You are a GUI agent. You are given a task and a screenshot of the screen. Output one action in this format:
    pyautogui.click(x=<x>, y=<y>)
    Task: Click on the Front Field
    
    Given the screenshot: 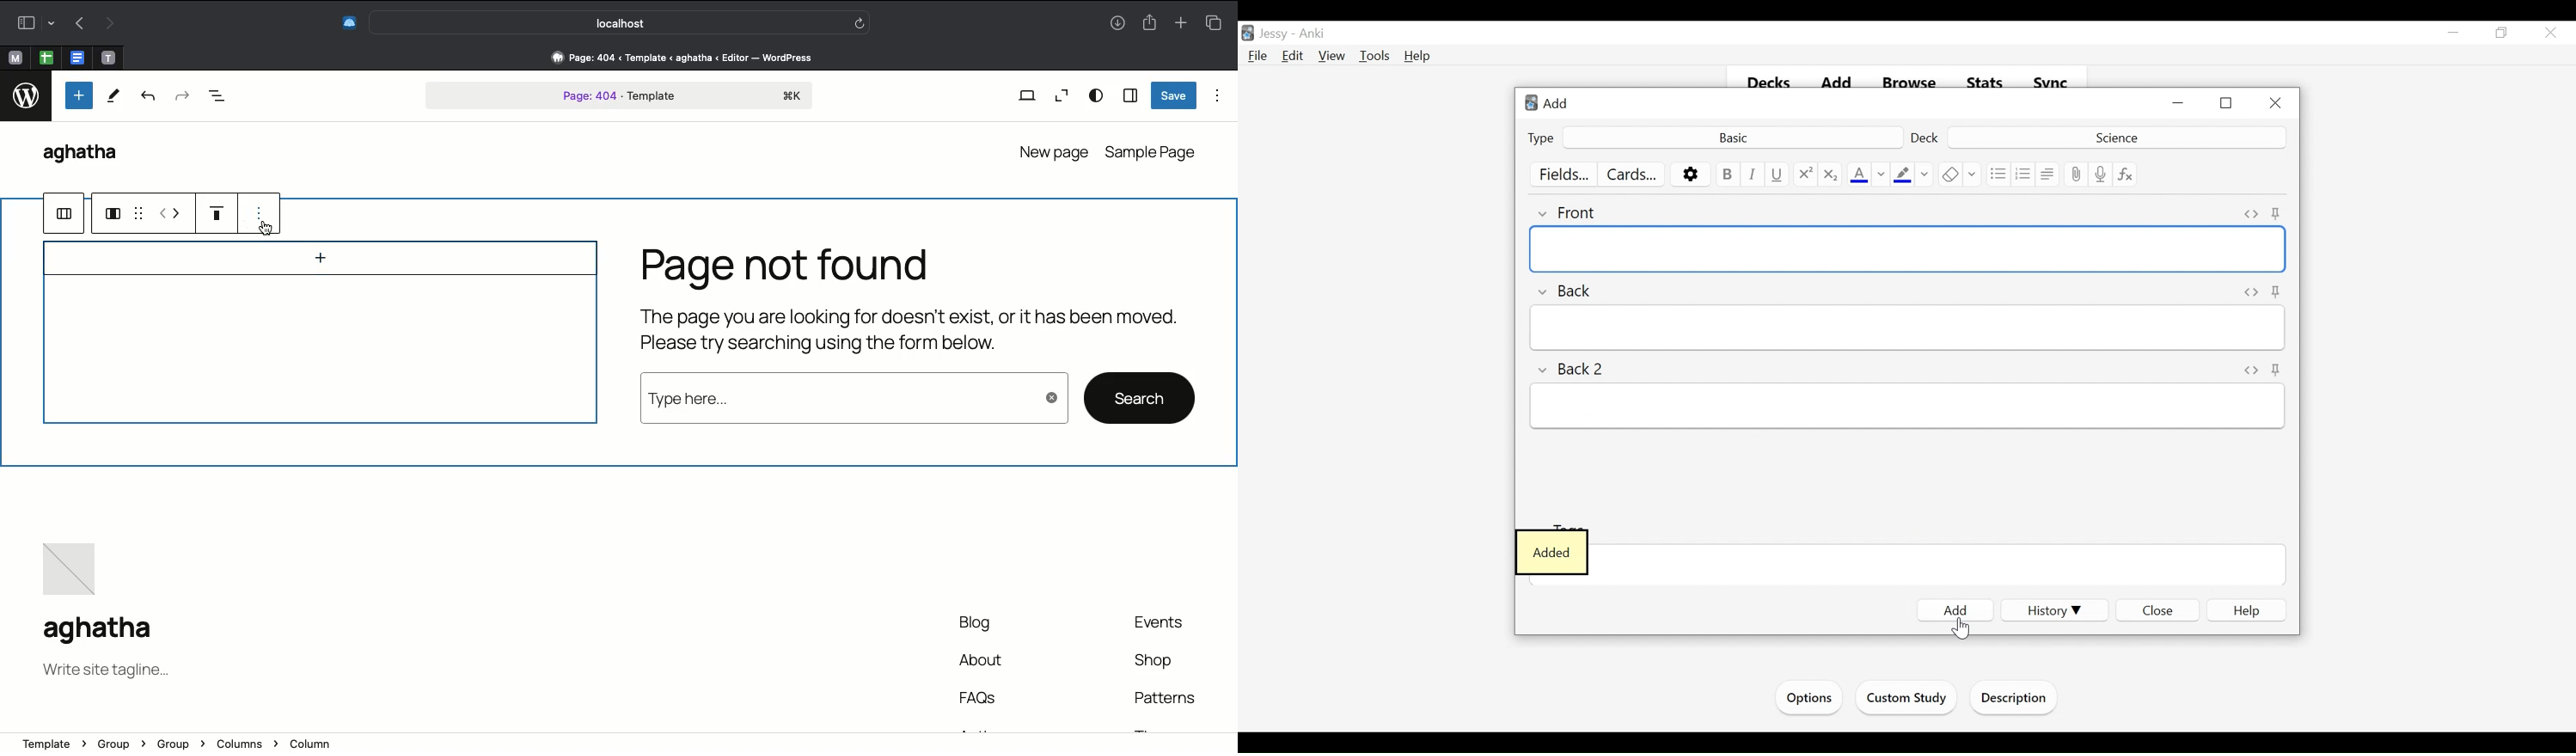 What is the action you would take?
    pyautogui.click(x=1908, y=250)
    